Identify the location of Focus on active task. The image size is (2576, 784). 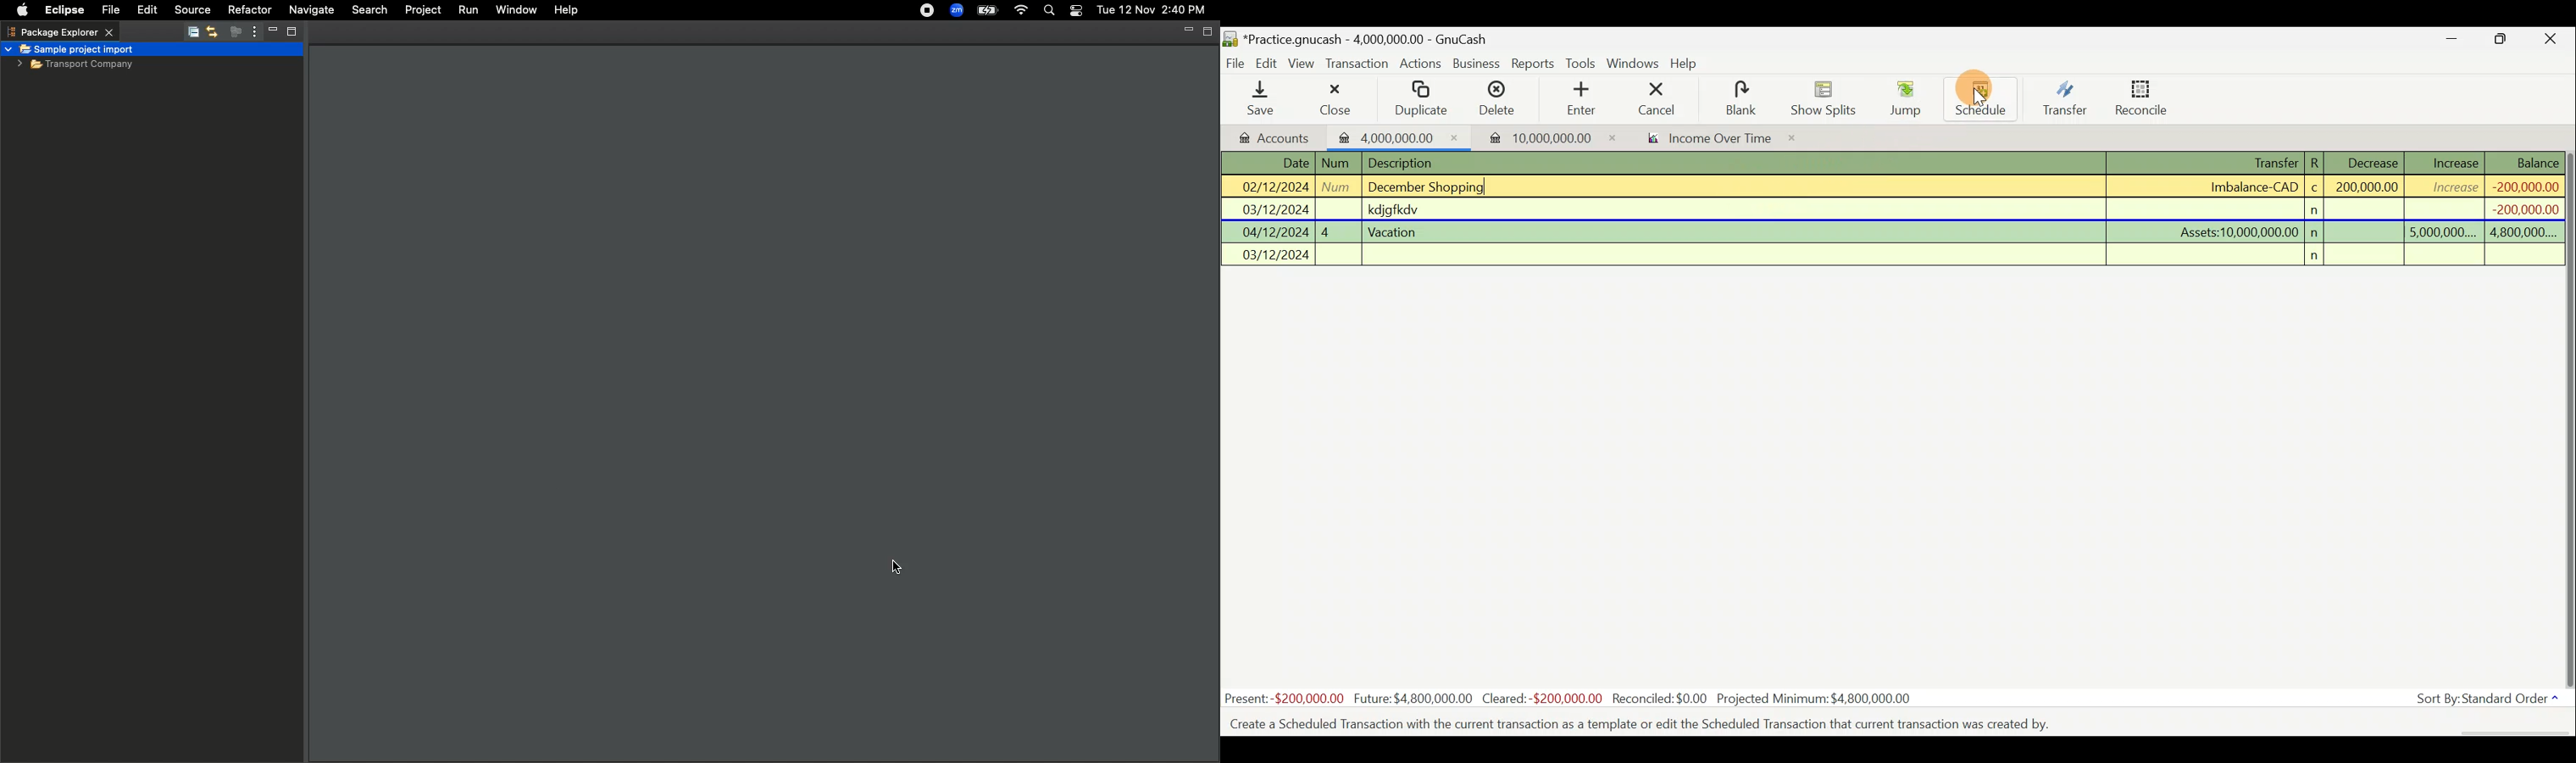
(230, 33).